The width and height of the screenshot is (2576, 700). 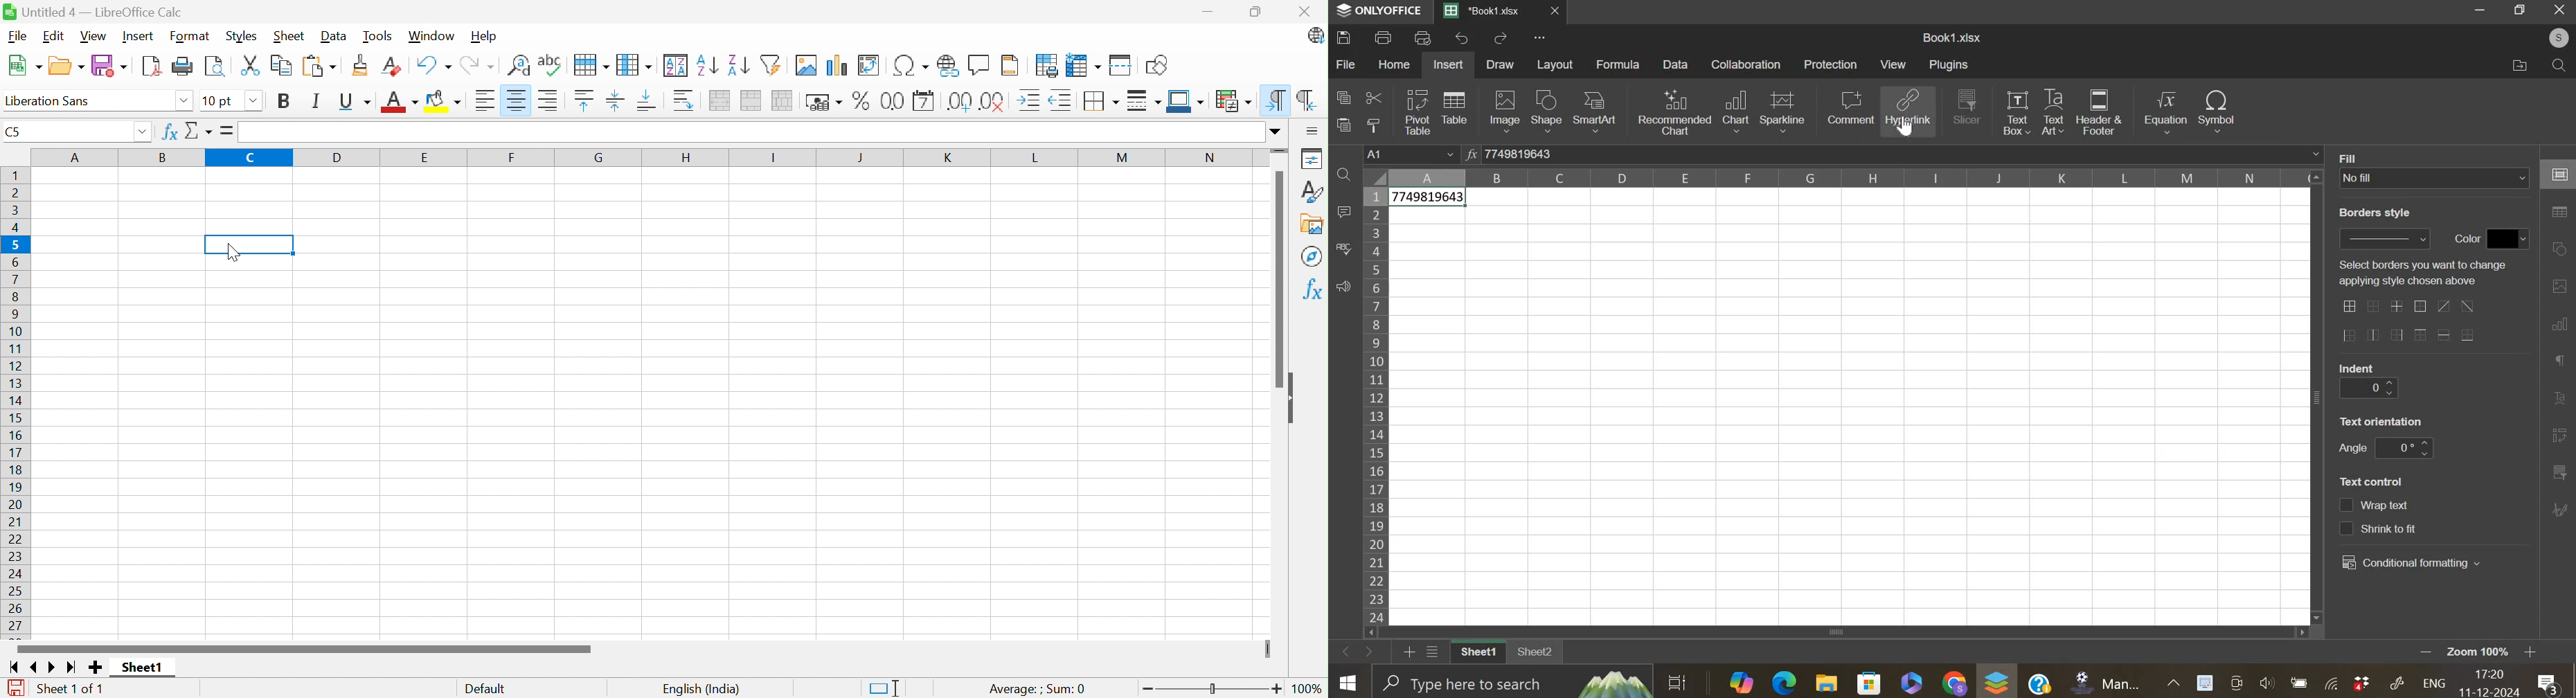 I want to click on Clear Direct Formatting, so click(x=393, y=65).